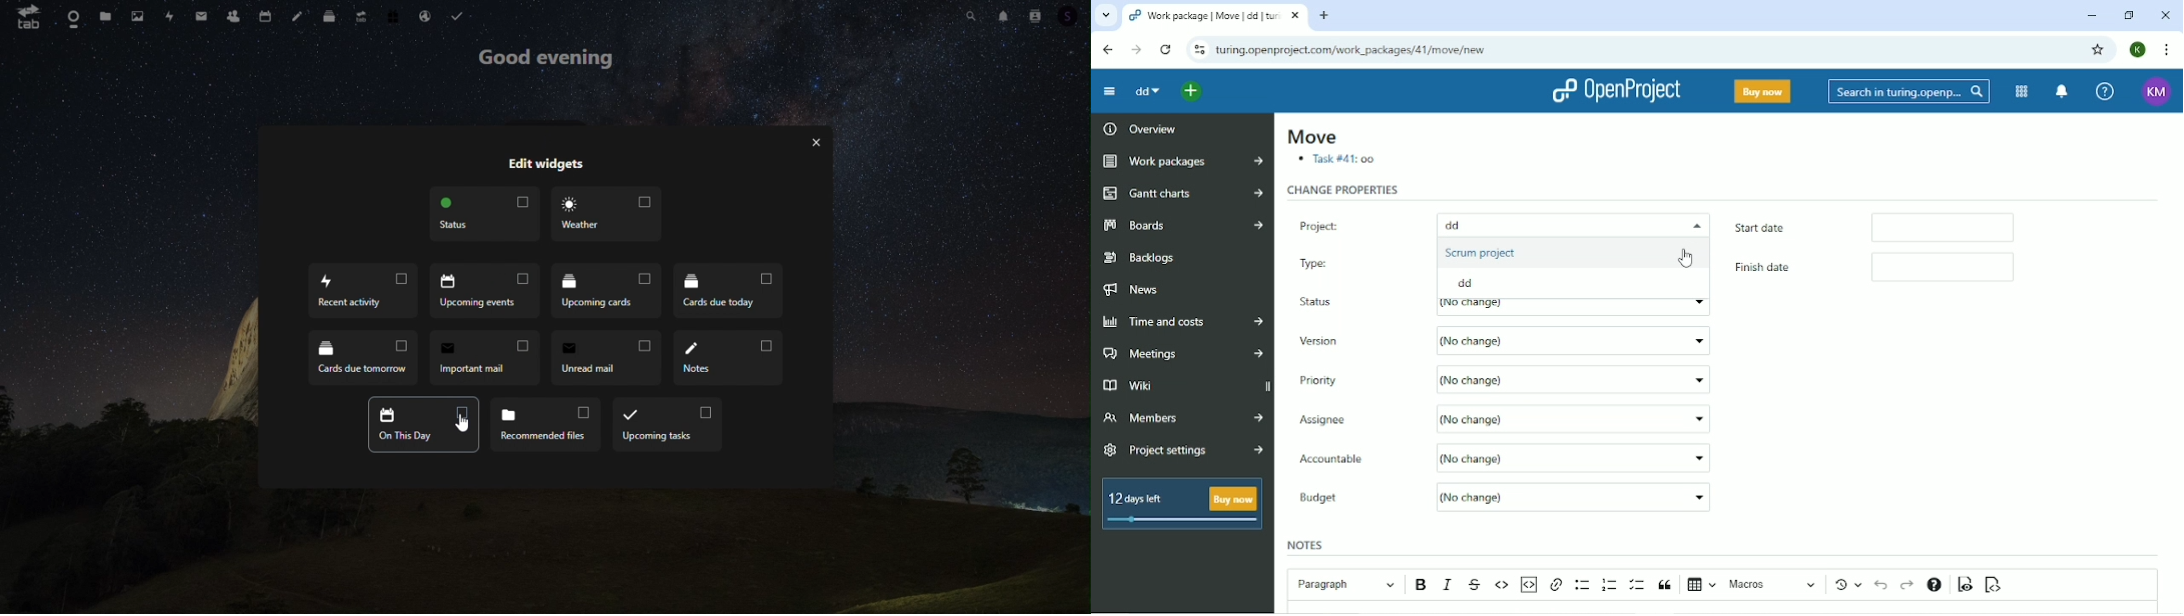  What do you see at coordinates (975, 14) in the screenshot?
I see `Search` at bounding box center [975, 14].